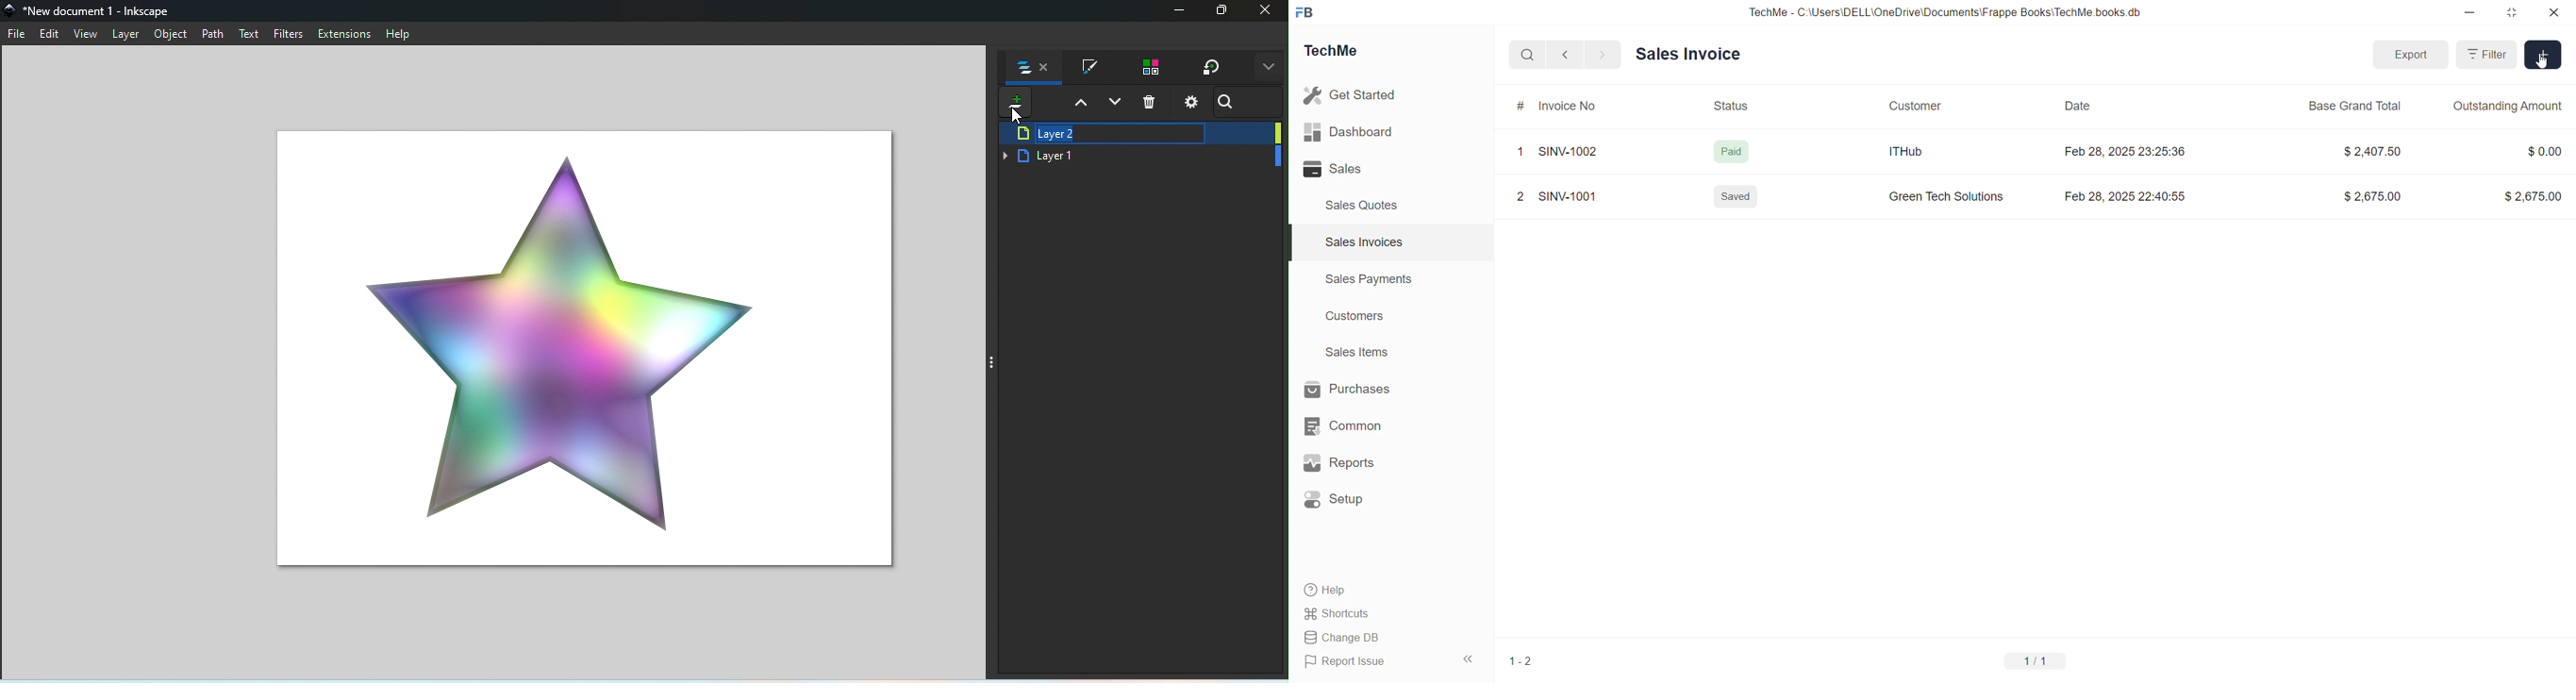 The height and width of the screenshot is (700, 2576). What do you see at coordinates (1332, 592) in the screenshot?
I see ` Help` at bounding box center [1332, 592].